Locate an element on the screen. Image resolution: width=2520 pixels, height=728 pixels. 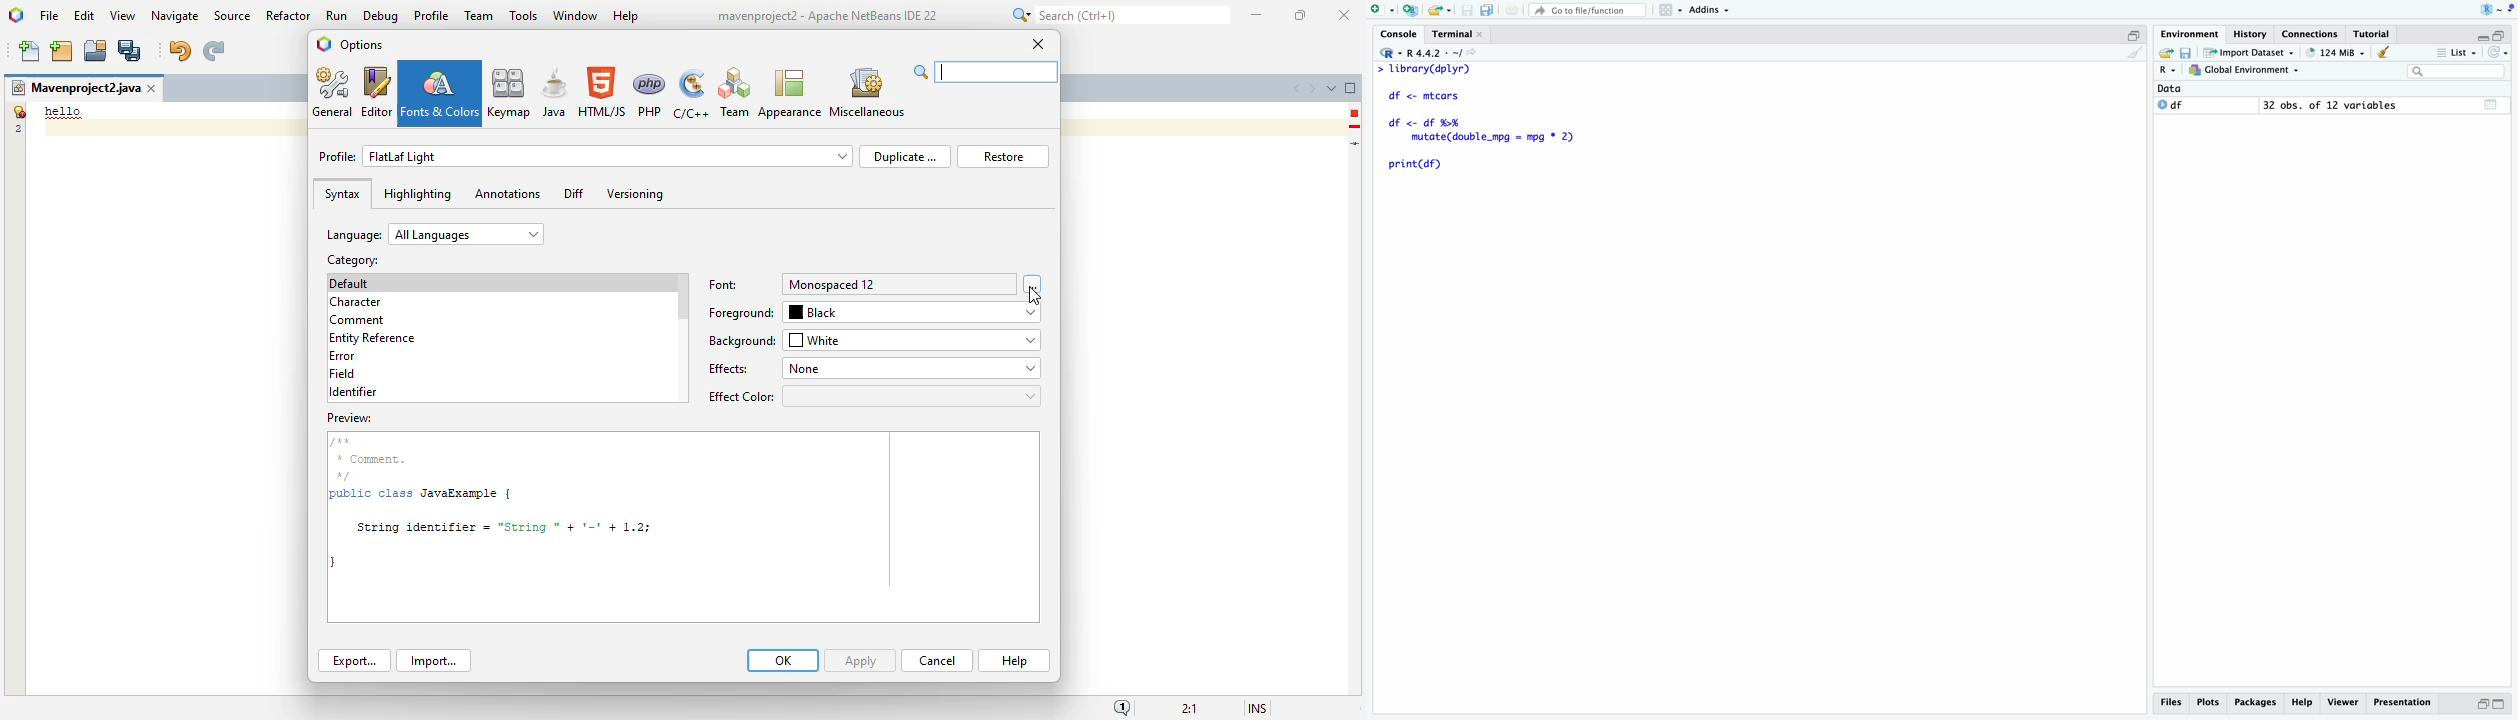
copy is located at coordinates (1487, 10).